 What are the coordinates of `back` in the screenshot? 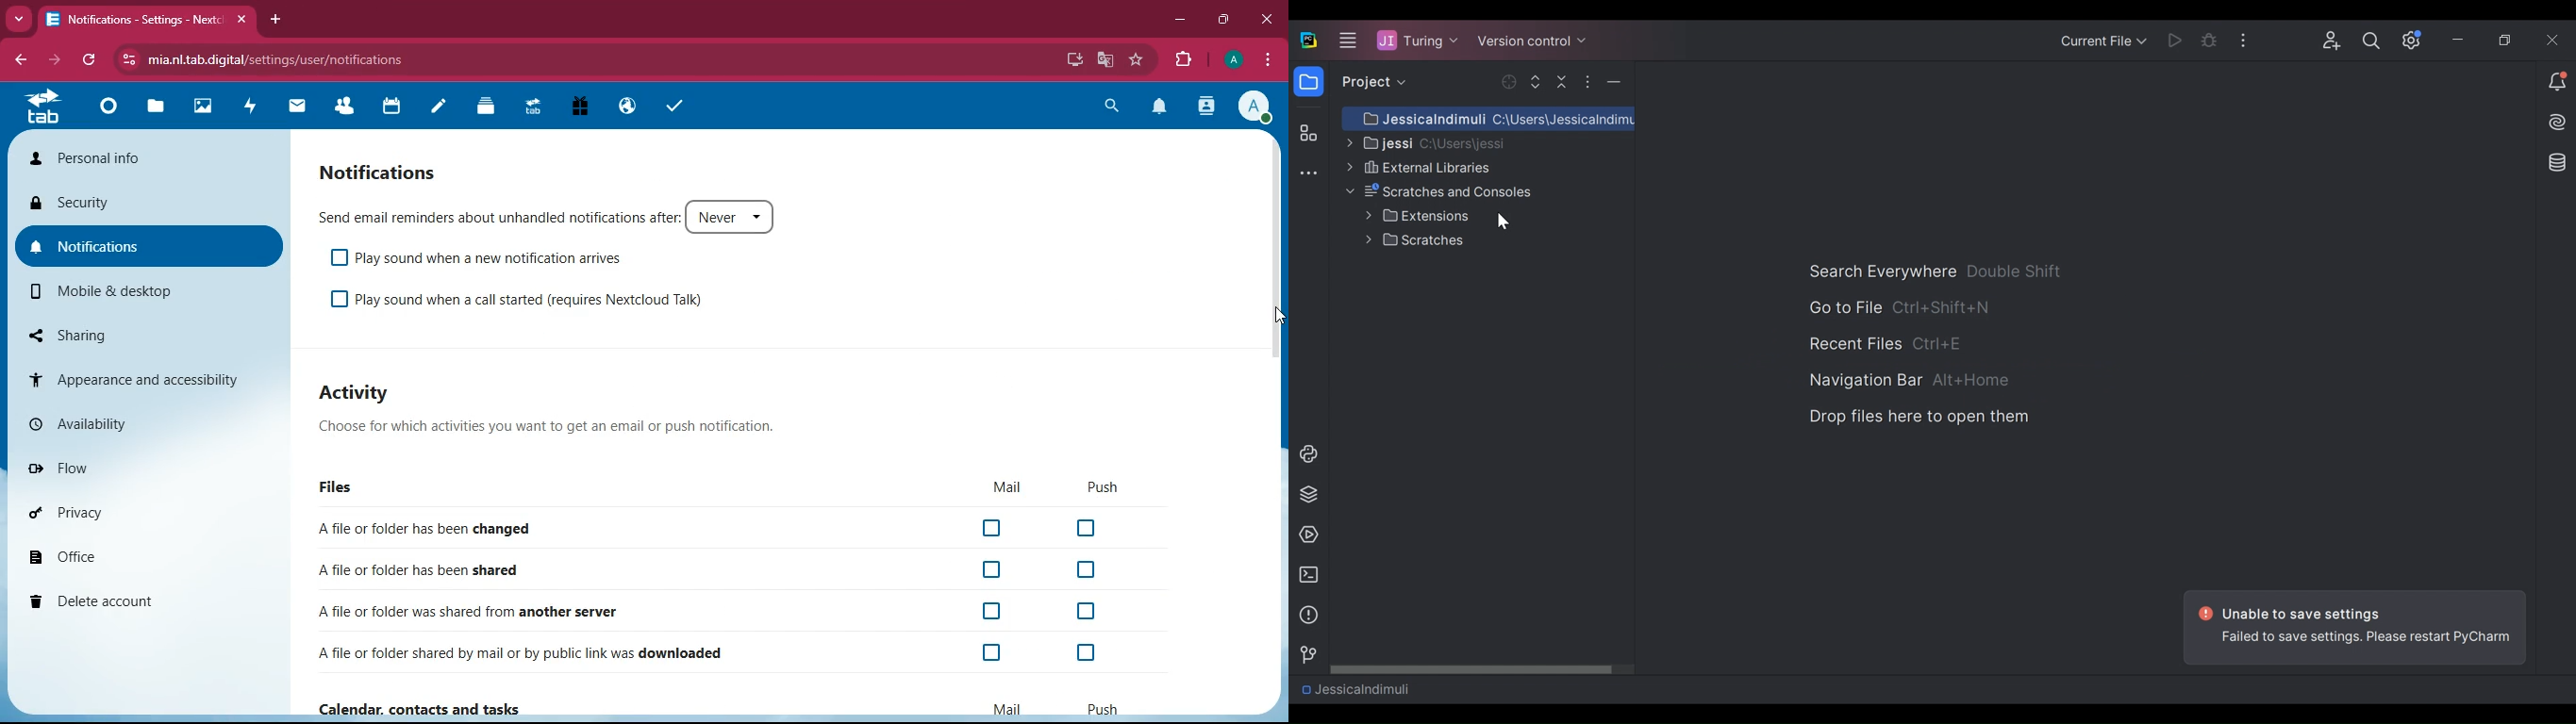 It's located at (21, 59).